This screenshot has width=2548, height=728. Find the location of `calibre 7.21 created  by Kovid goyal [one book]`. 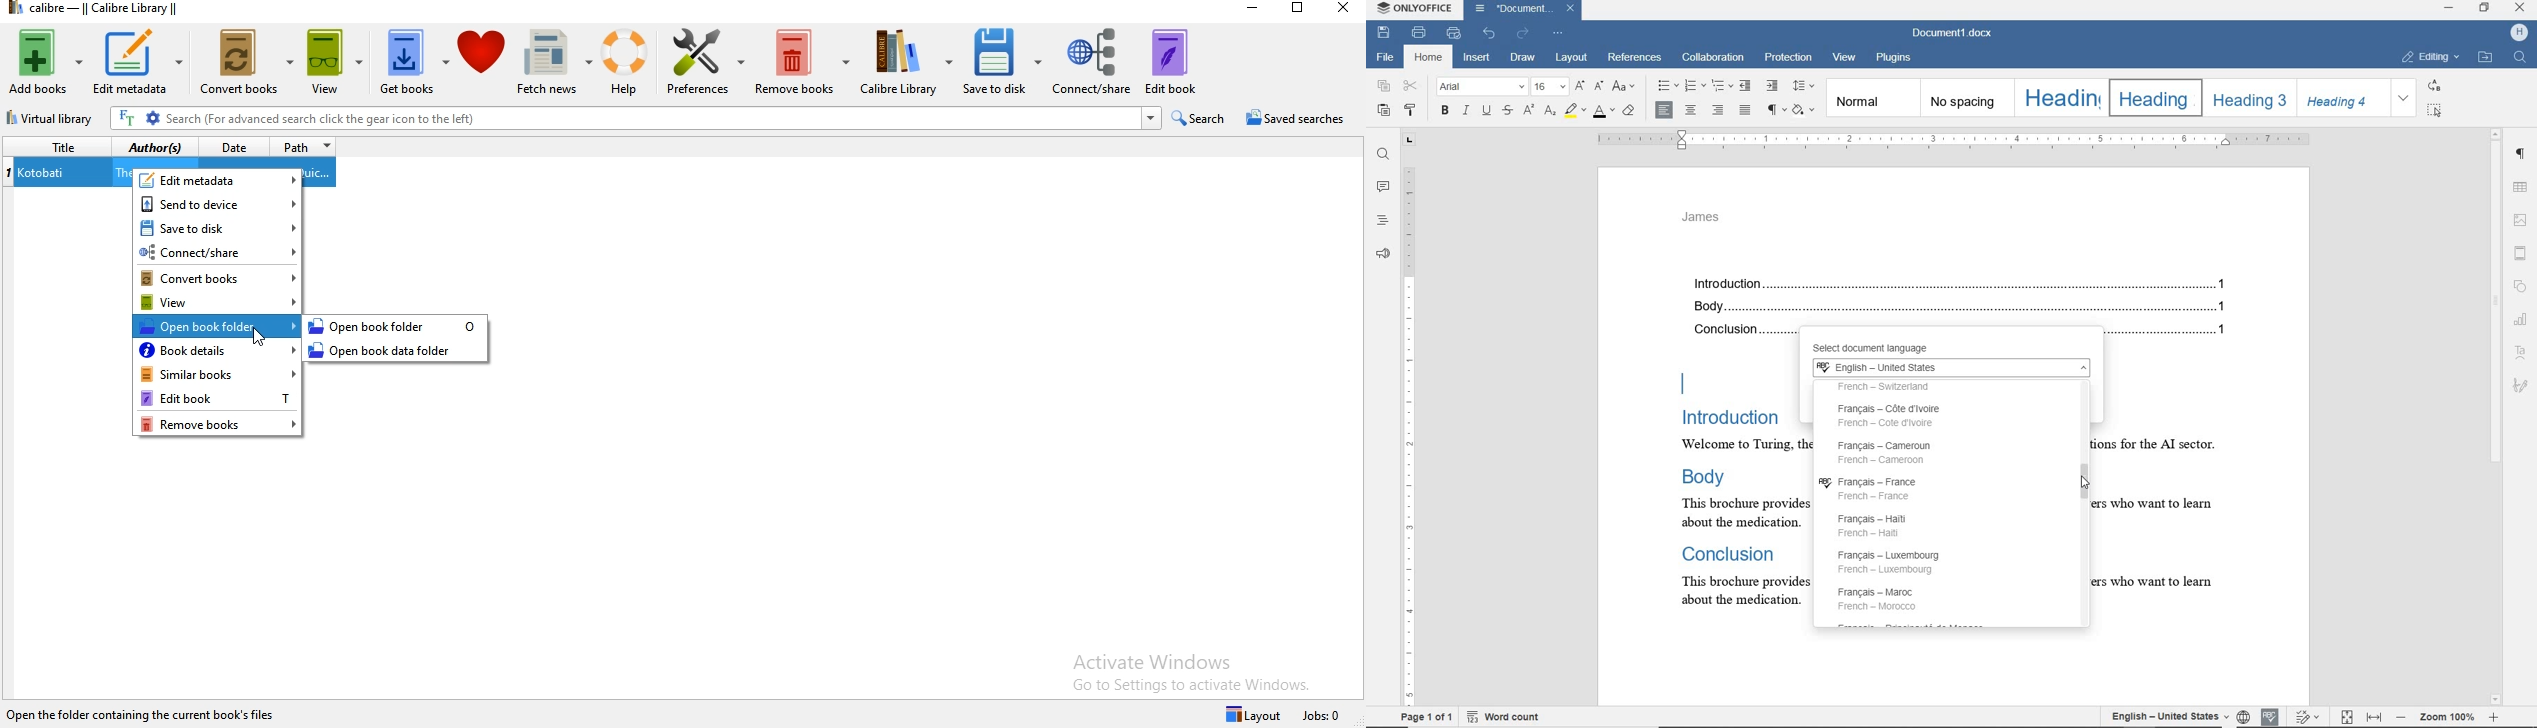

calibre 7.21 created  by Kovid goyal [one book] is located at coordinates (145, 712).